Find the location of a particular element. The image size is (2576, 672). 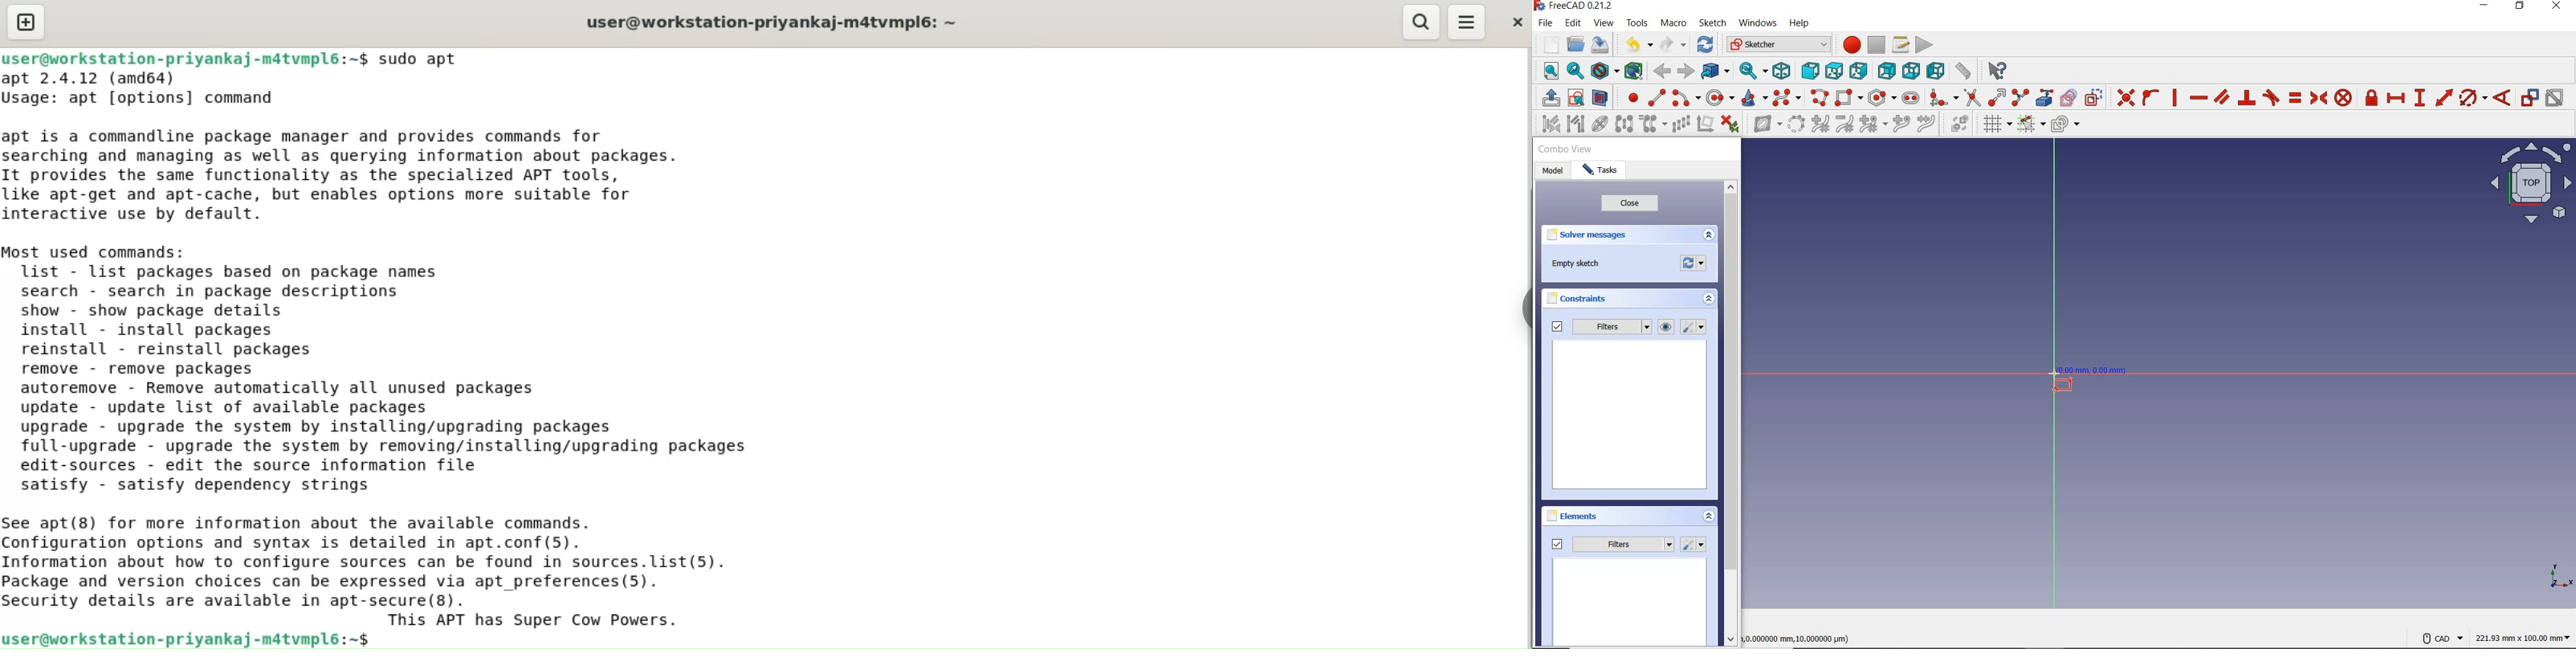

constraints is located at coordinates (1580, 298).